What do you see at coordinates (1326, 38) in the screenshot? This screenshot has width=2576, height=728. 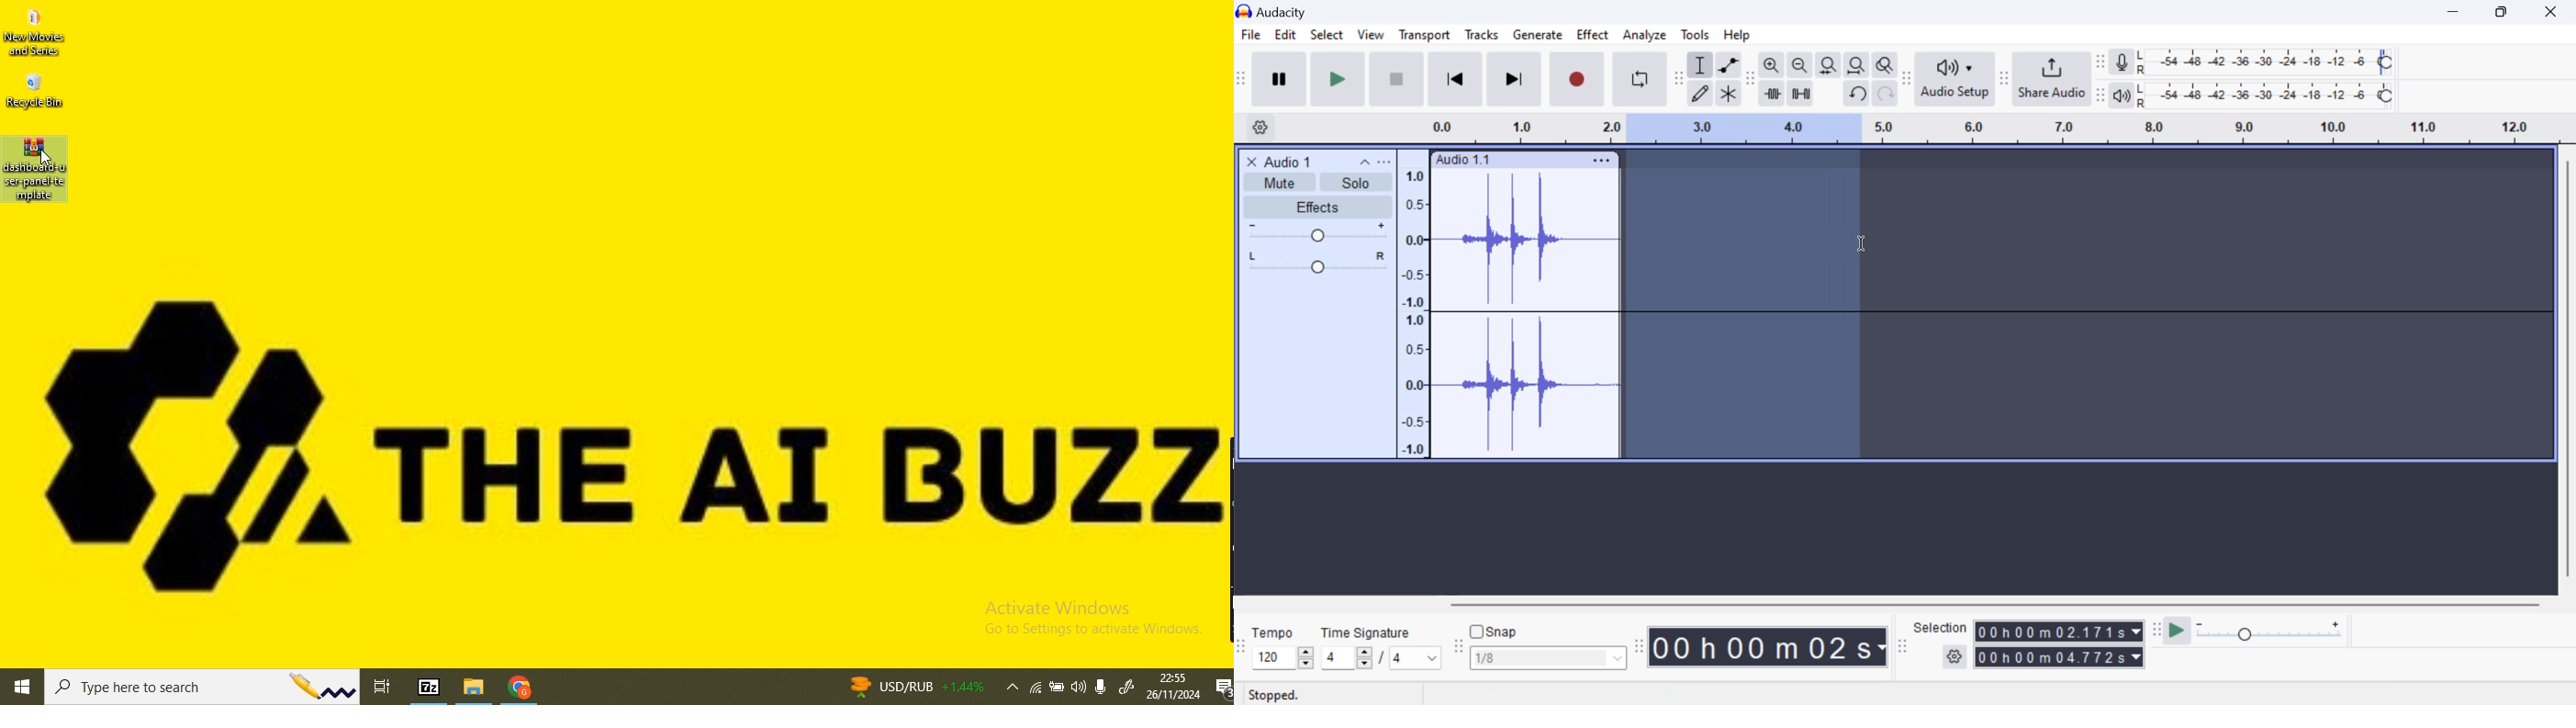 I see `Select` at bounding box center [1326, 38].